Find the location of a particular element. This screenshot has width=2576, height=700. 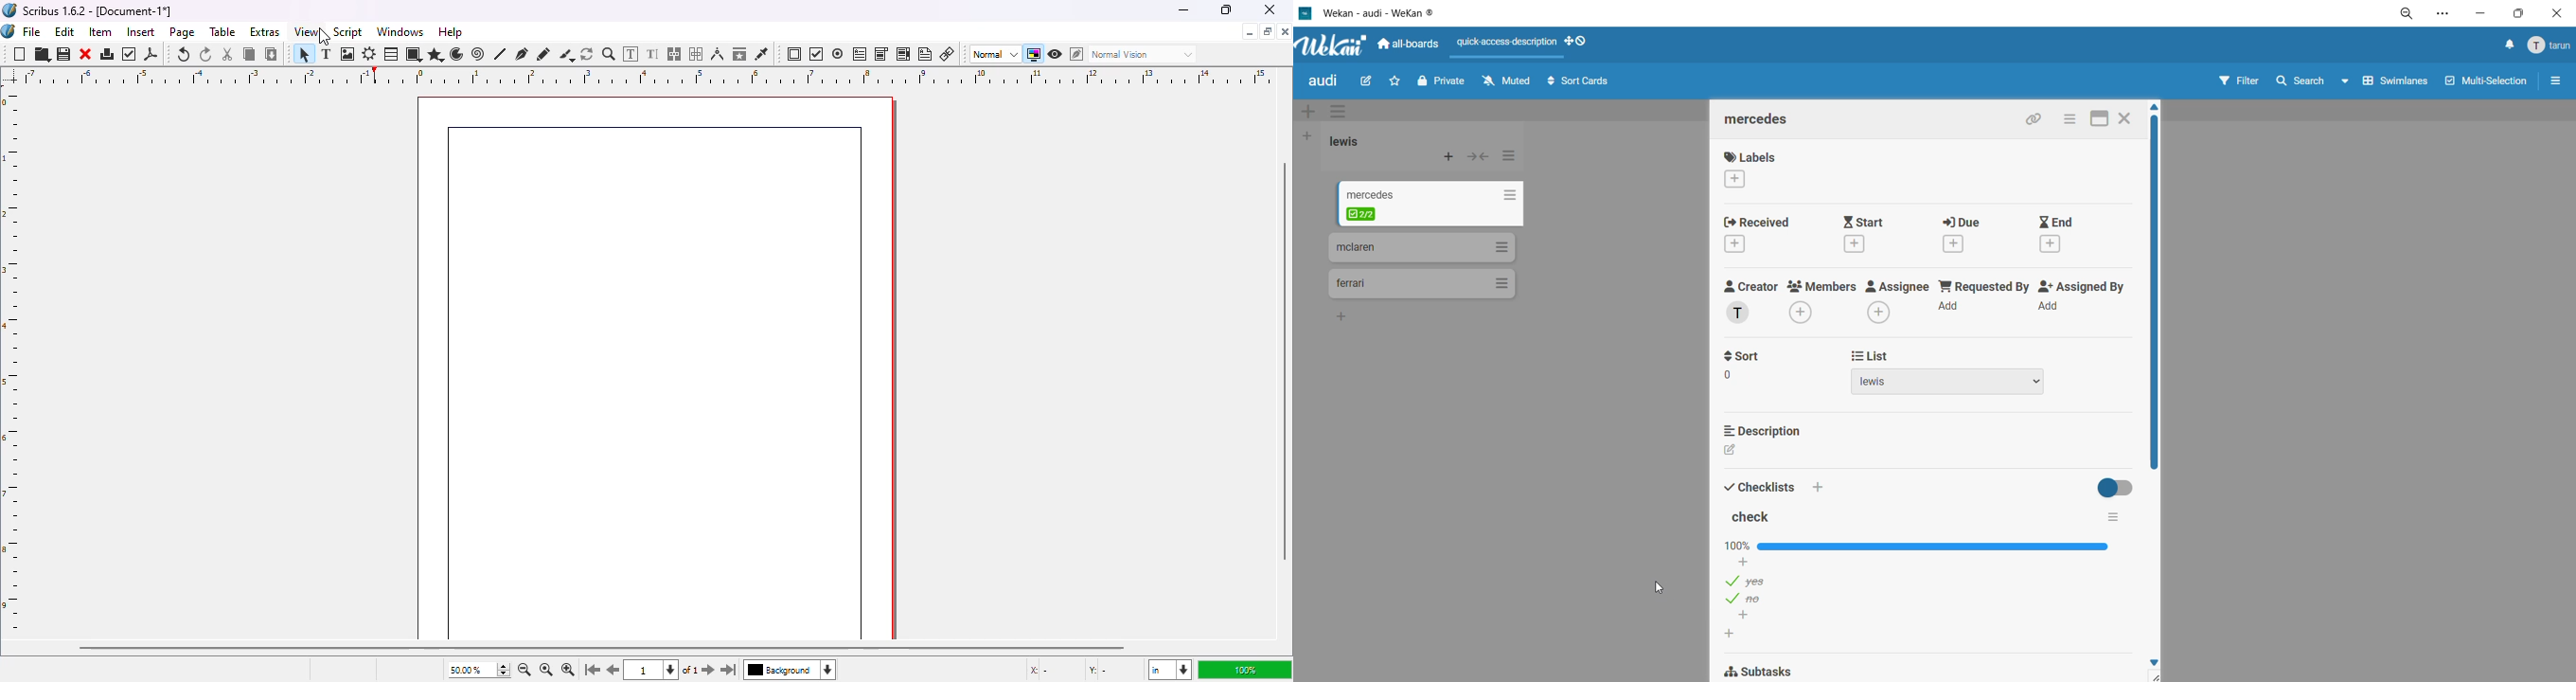

page is located at coordinates (184, 32).